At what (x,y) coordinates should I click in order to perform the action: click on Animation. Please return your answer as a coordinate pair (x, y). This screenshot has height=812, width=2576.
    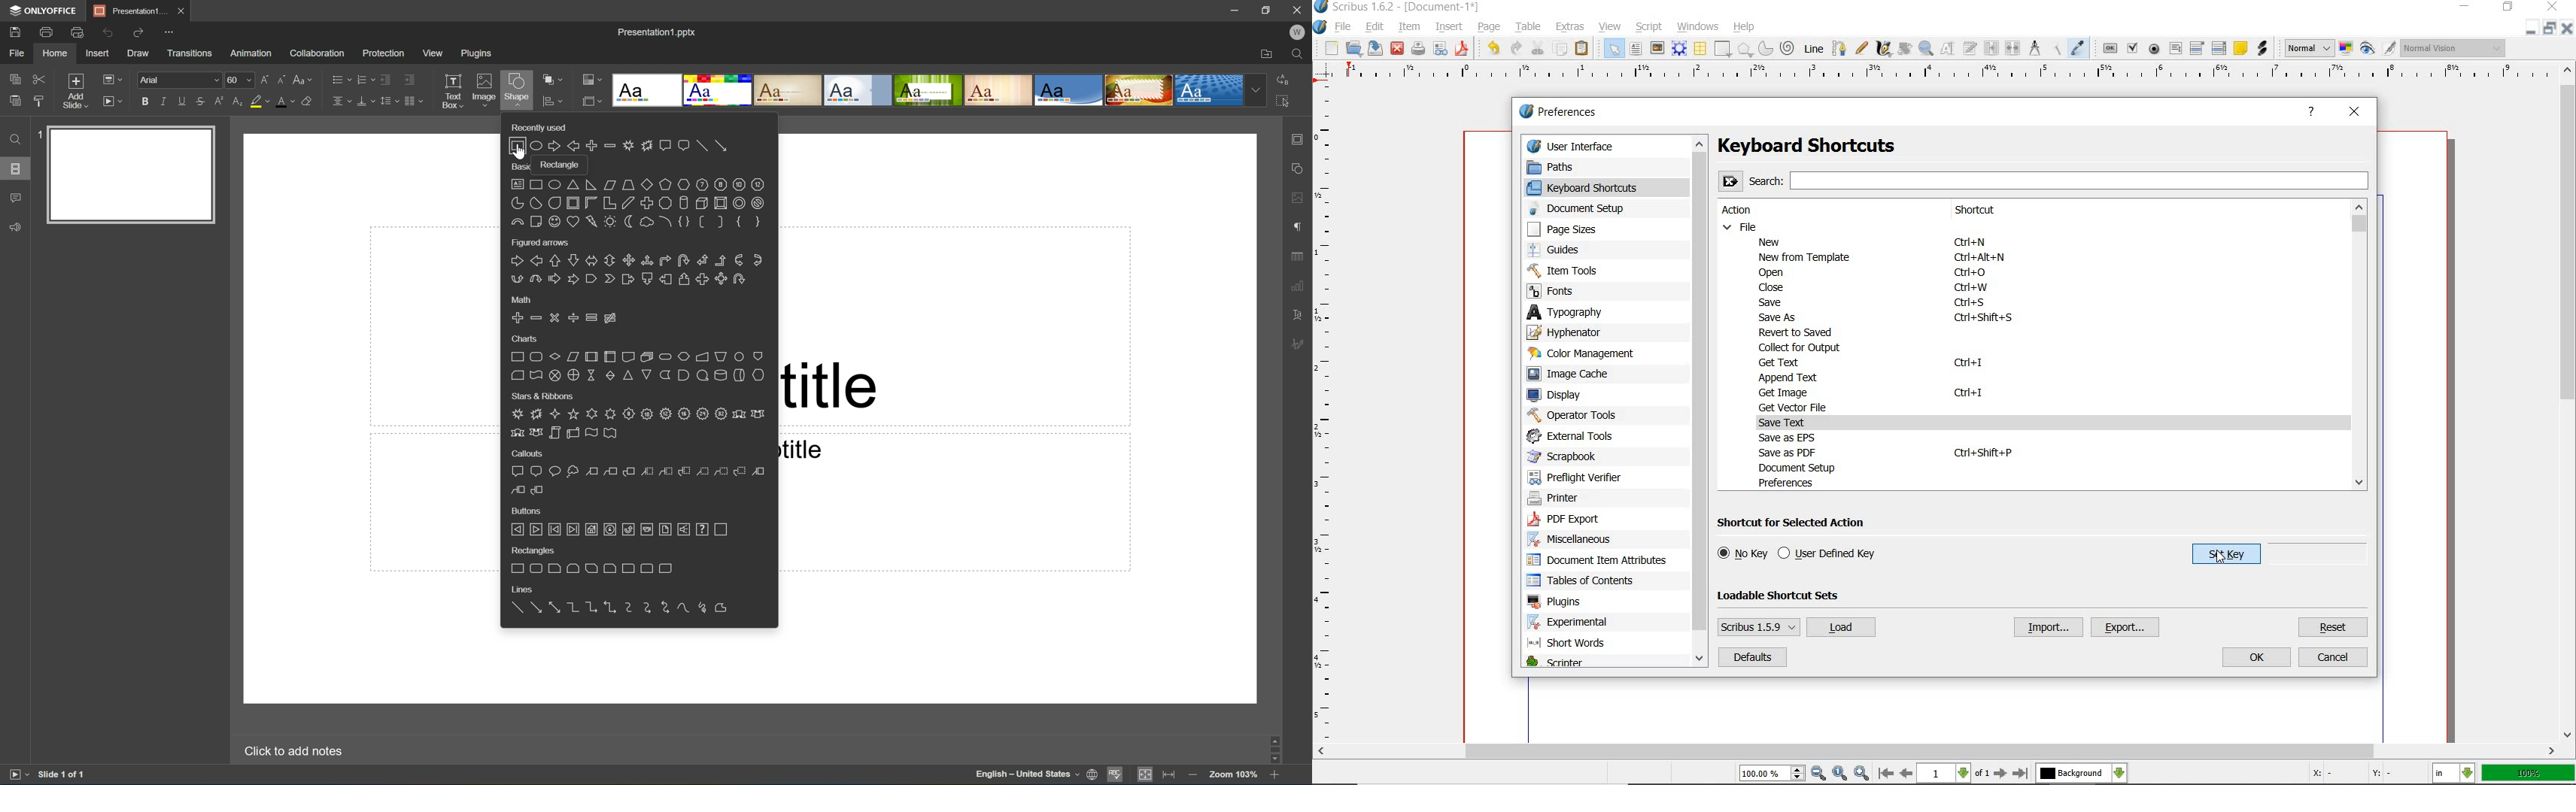
    Looking at the image, I should click on (253, 54).